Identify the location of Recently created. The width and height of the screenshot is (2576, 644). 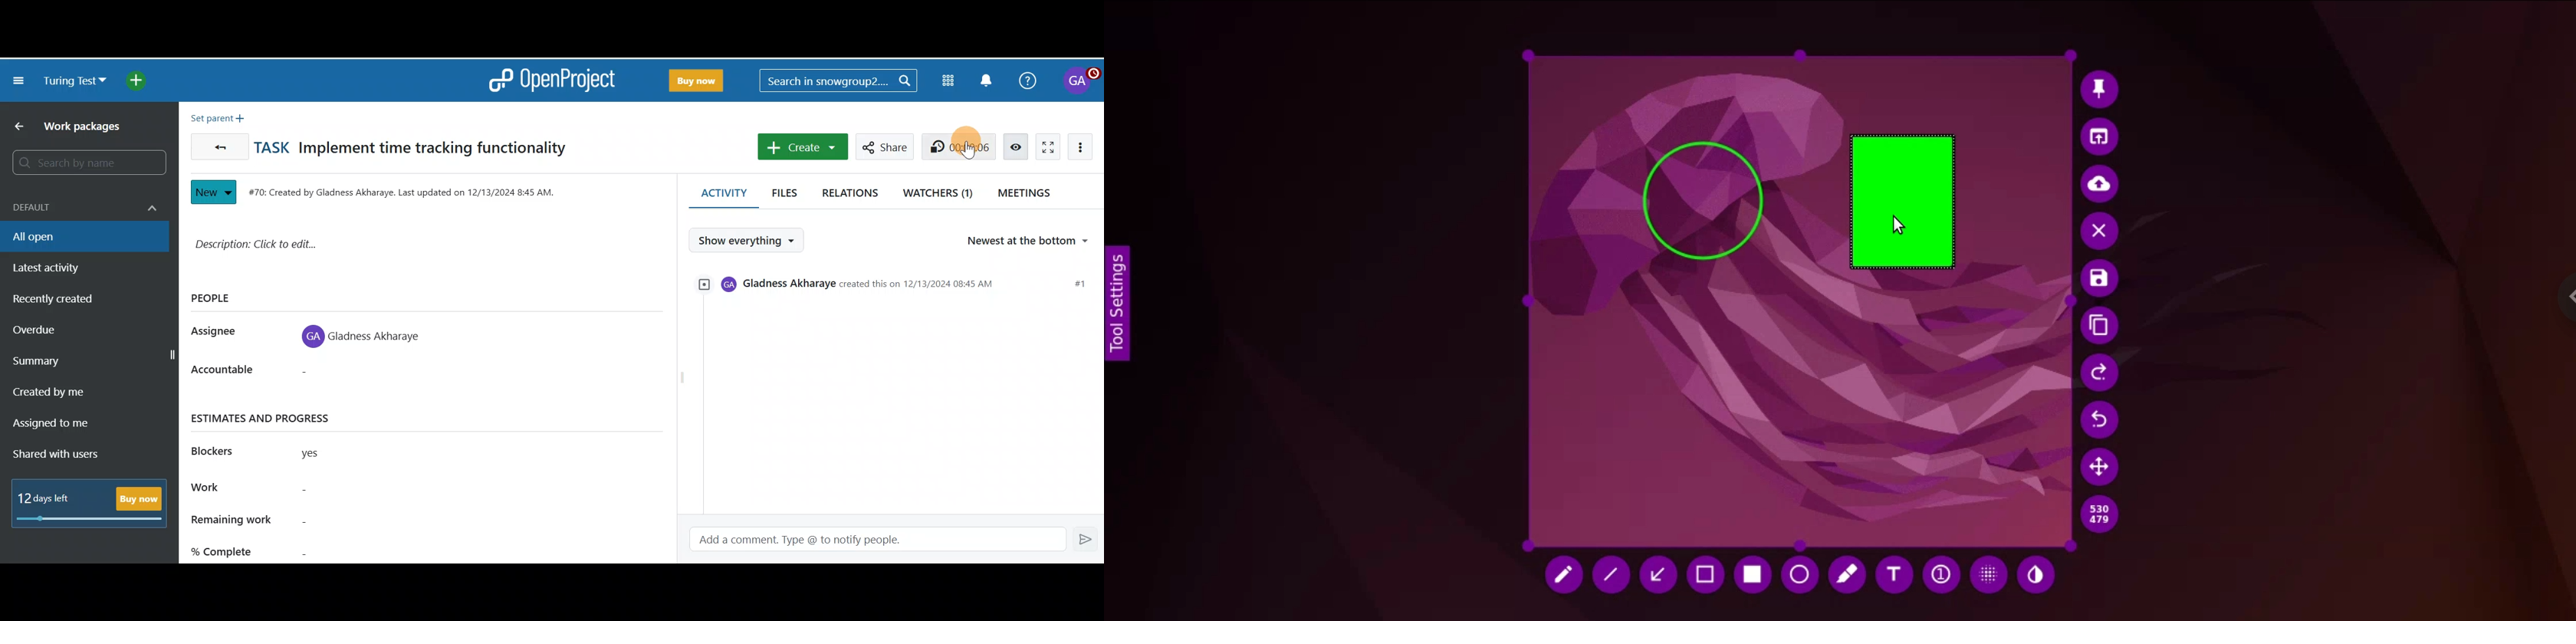
(76, 302).